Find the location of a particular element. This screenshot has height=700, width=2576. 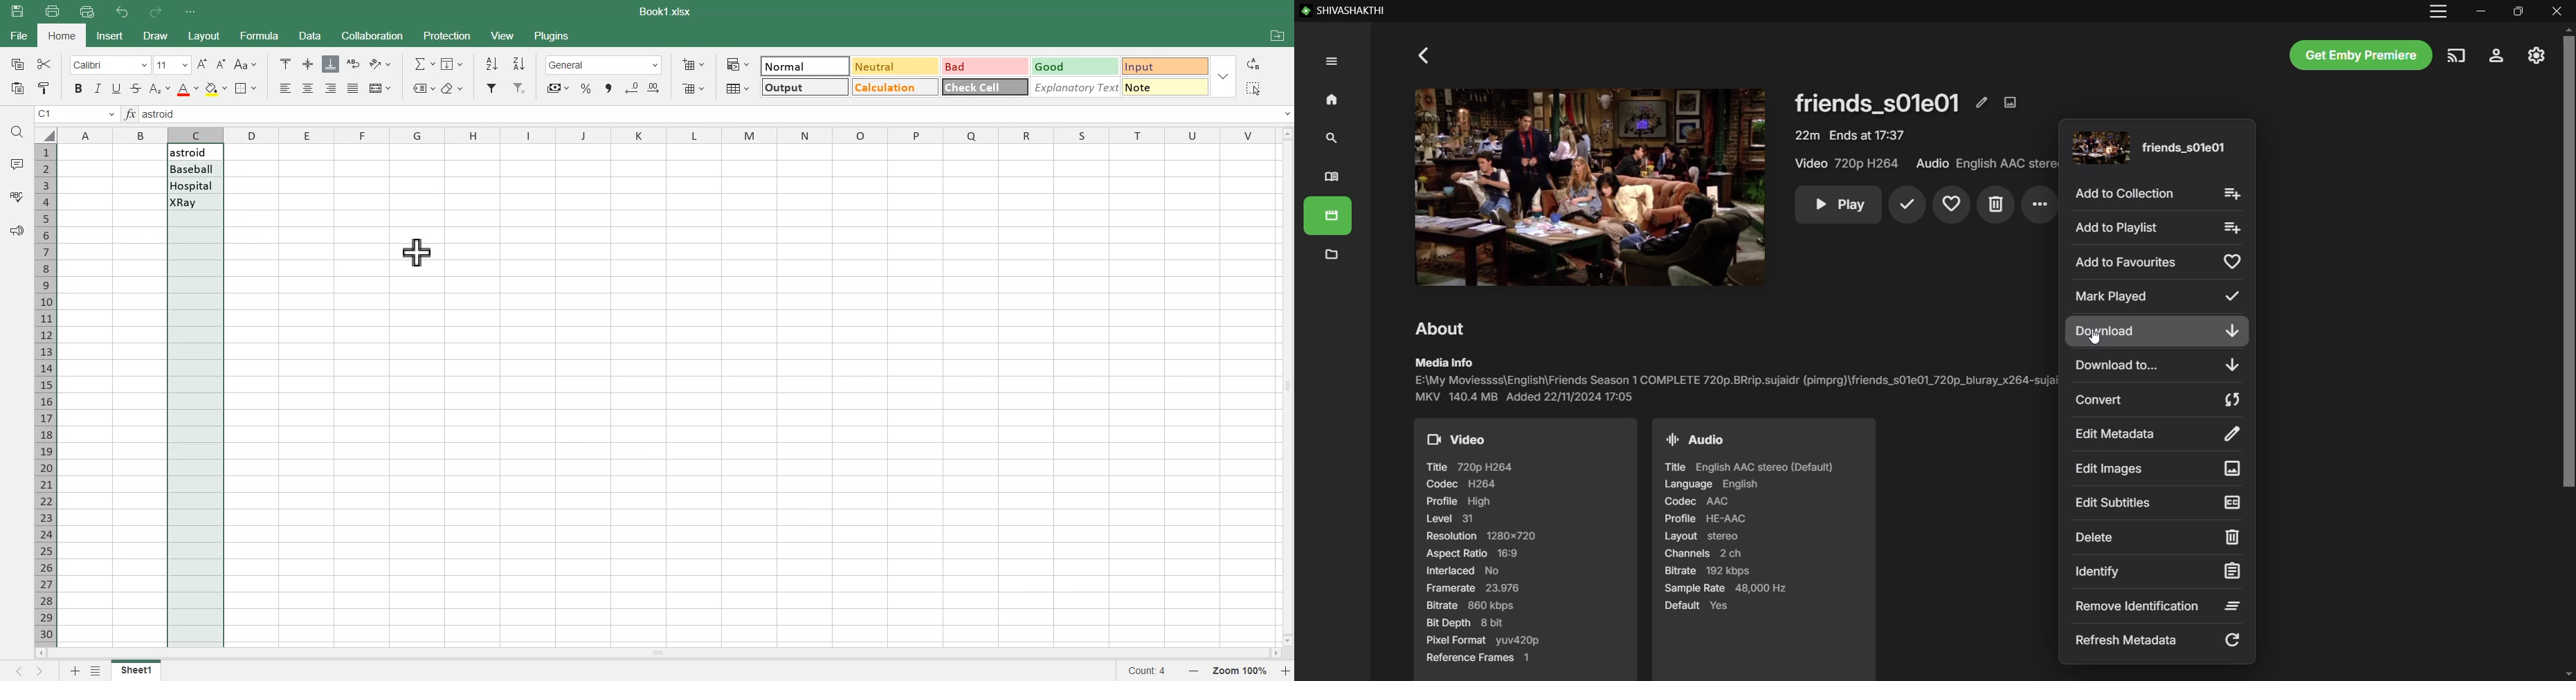

Align Bottom is located at coordinates (331, 64).